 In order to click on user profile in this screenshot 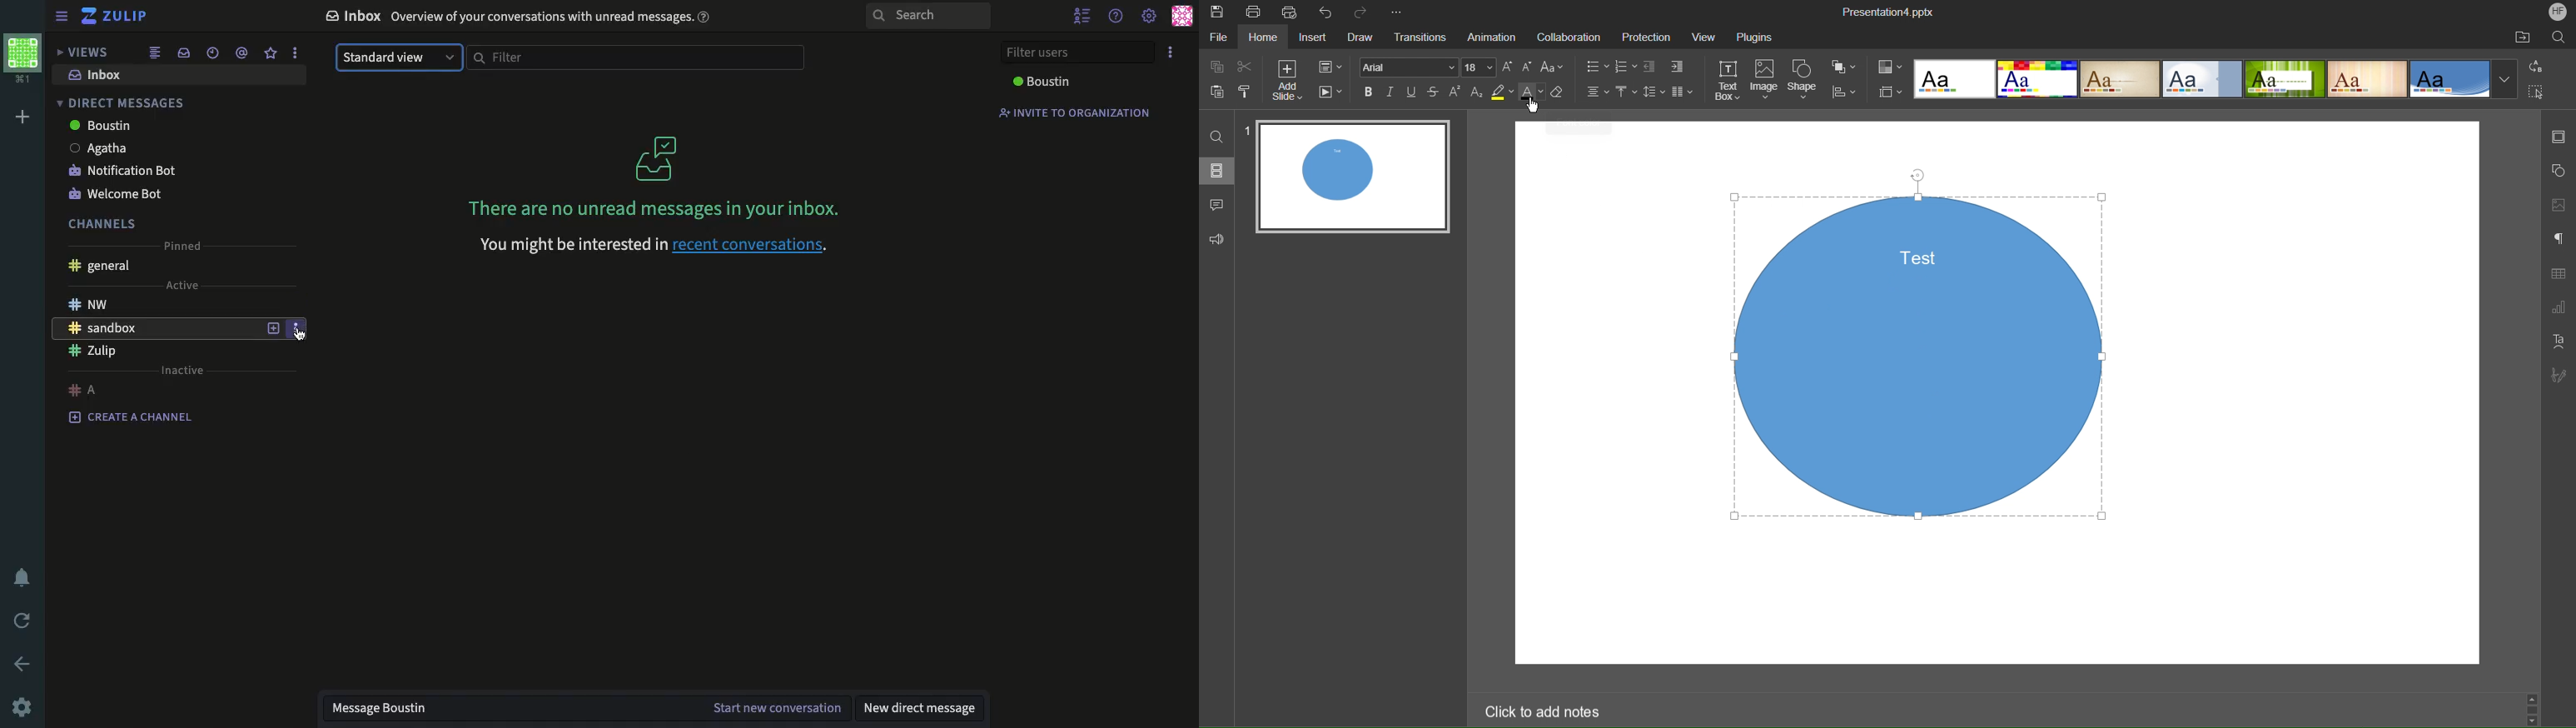, I will do `click(1184, 14)`.